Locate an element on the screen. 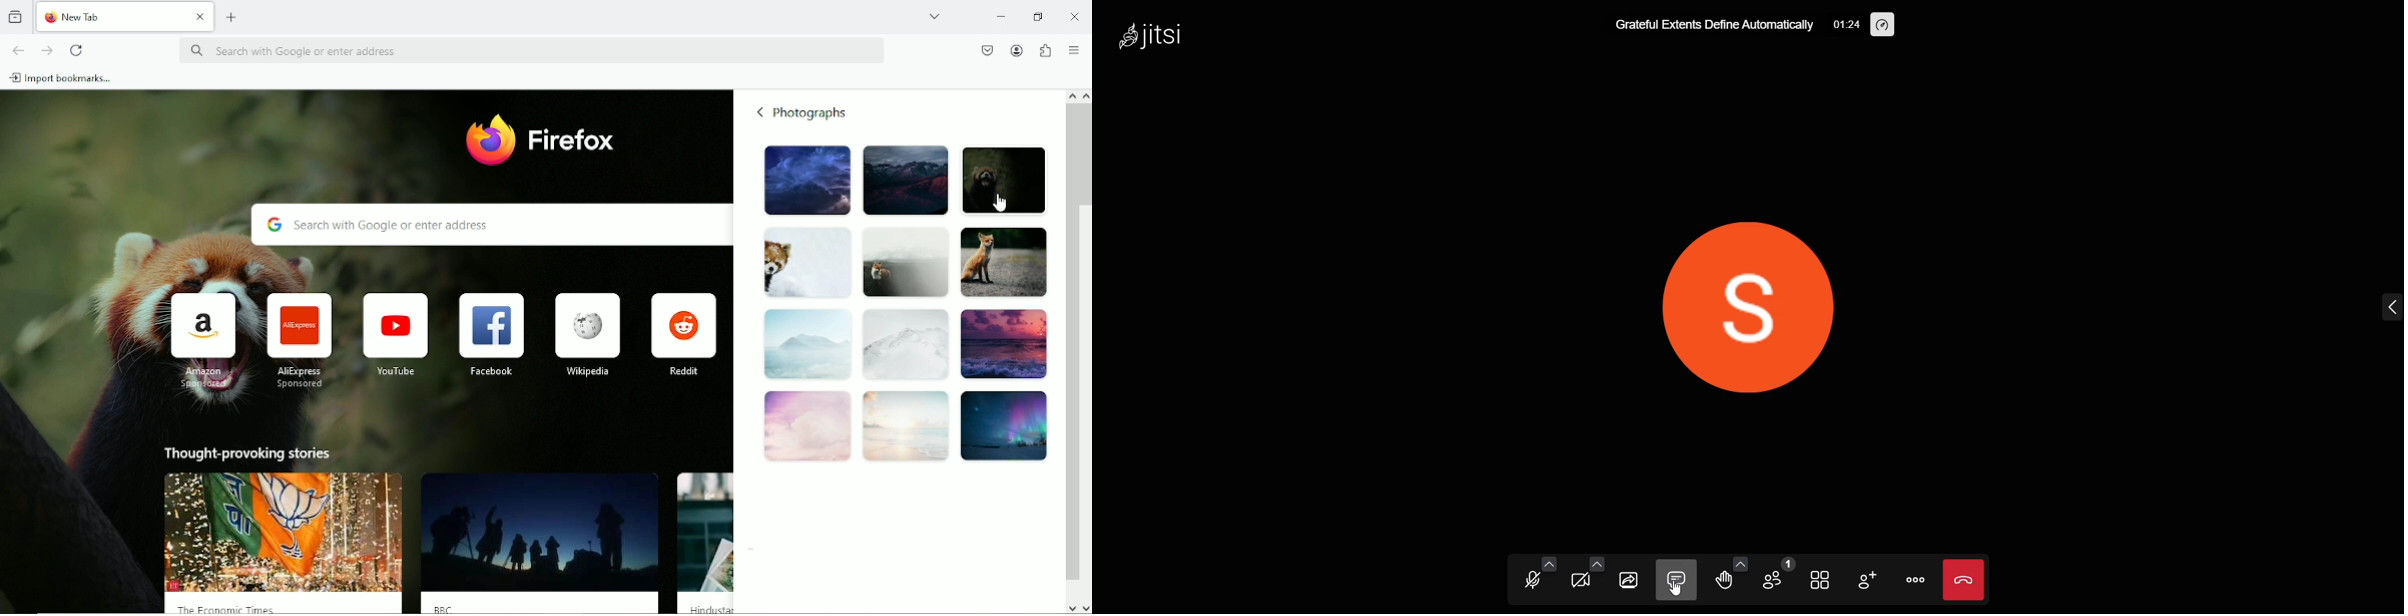 The height and width of the screenshot is (616, 2408). scroll up is located at coordinates (1085, 96).